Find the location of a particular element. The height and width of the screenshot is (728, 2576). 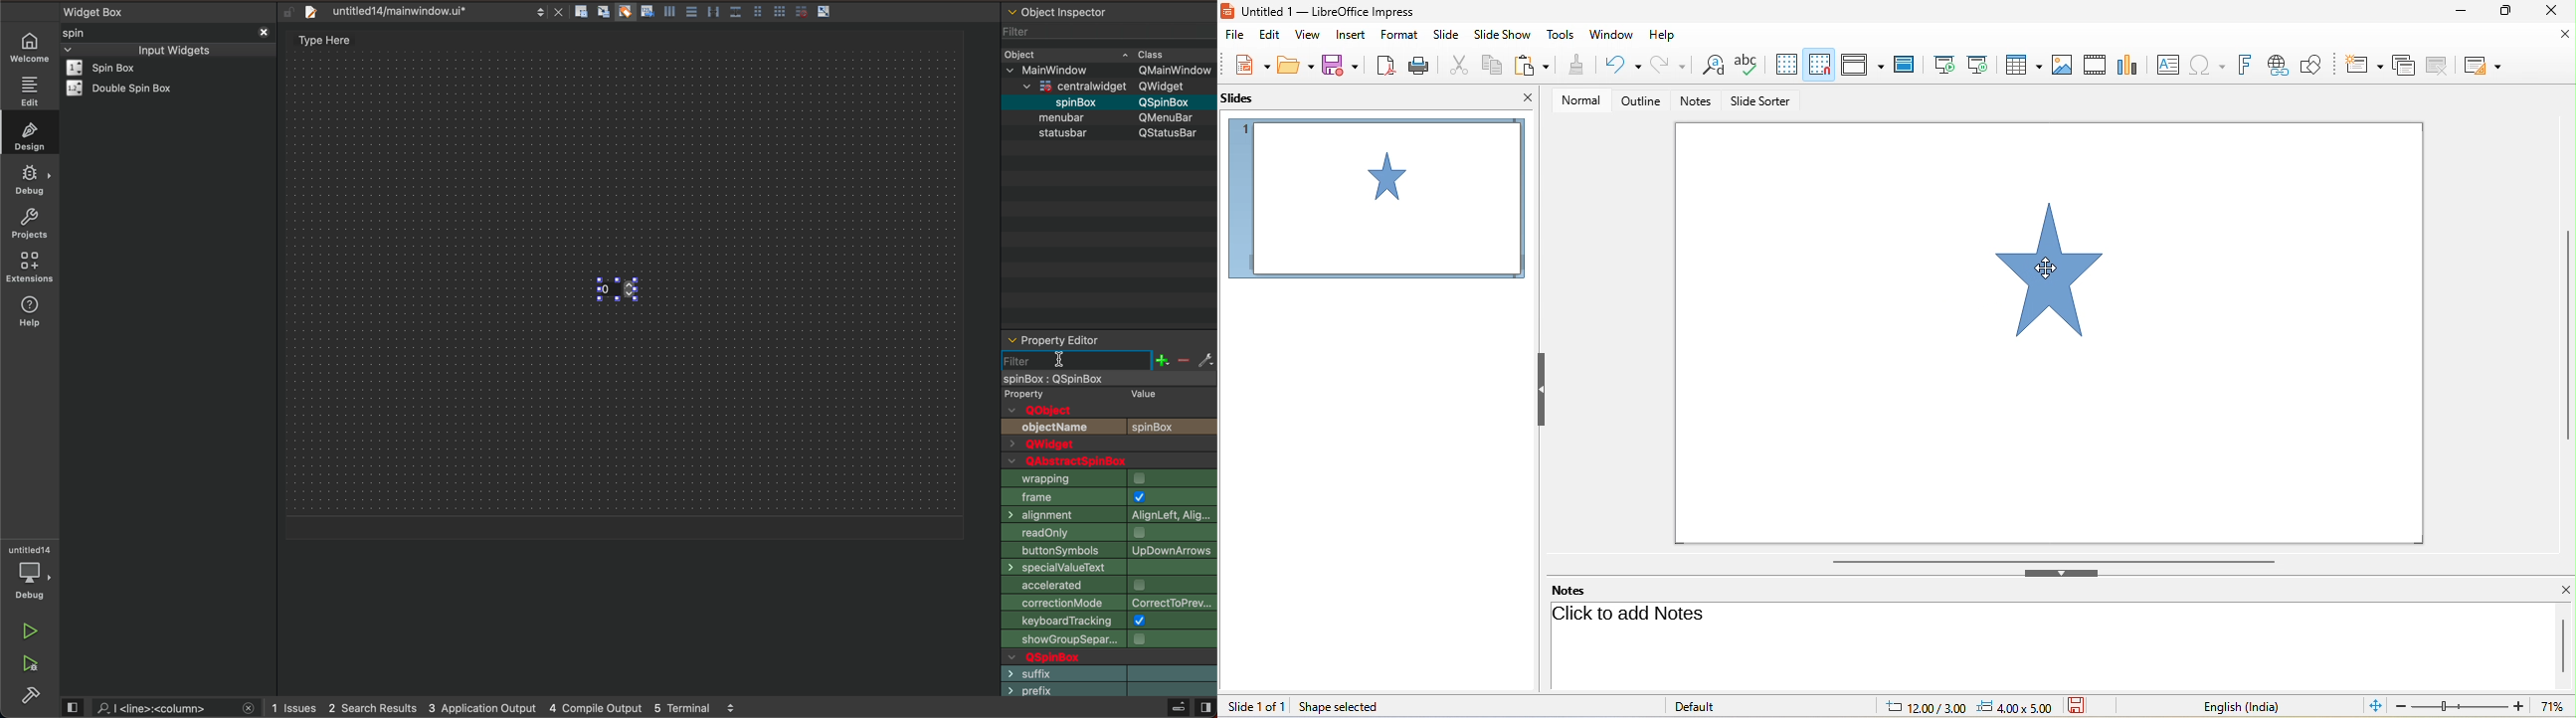

fit slide to current window is located at coordinates (2375, 707).